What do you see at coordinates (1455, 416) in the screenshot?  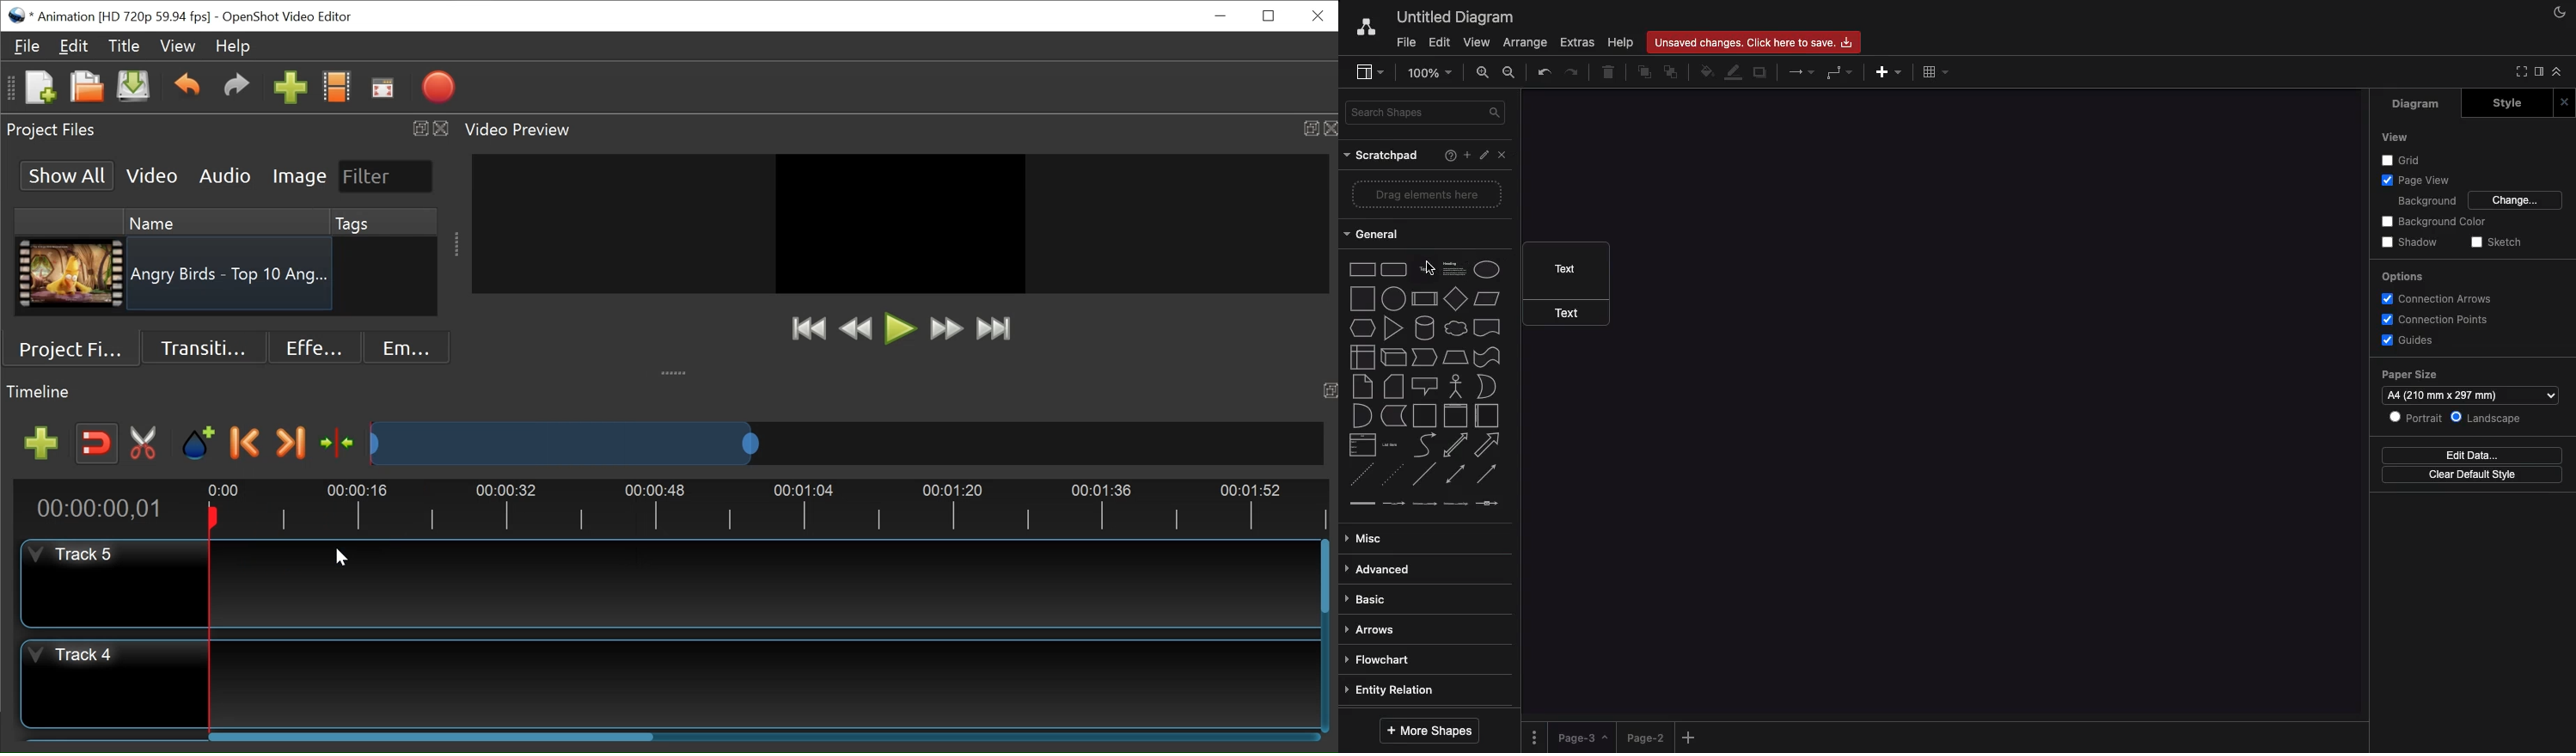 I see `vertical container` at bounding box center [1455, 416].